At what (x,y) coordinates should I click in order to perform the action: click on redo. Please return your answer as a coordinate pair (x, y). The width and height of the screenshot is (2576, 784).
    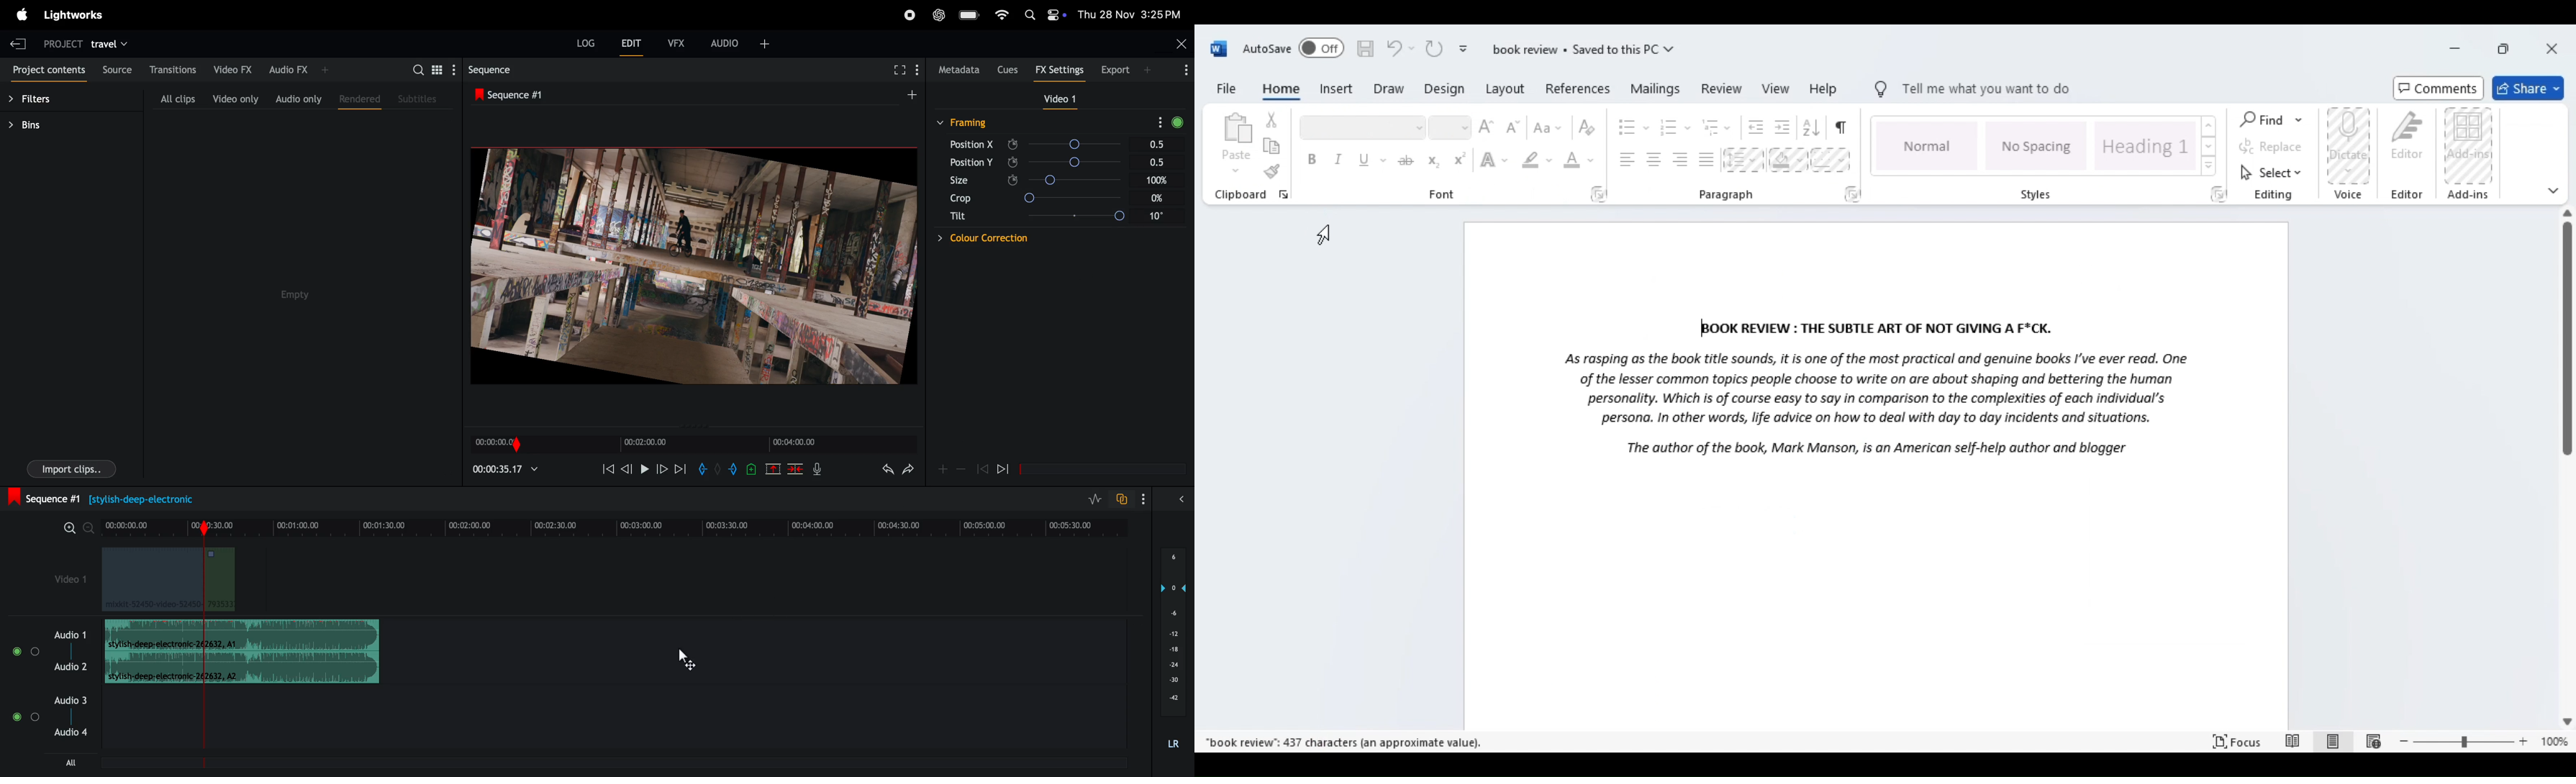
    Looking at the image, I should click on (1435, 50).